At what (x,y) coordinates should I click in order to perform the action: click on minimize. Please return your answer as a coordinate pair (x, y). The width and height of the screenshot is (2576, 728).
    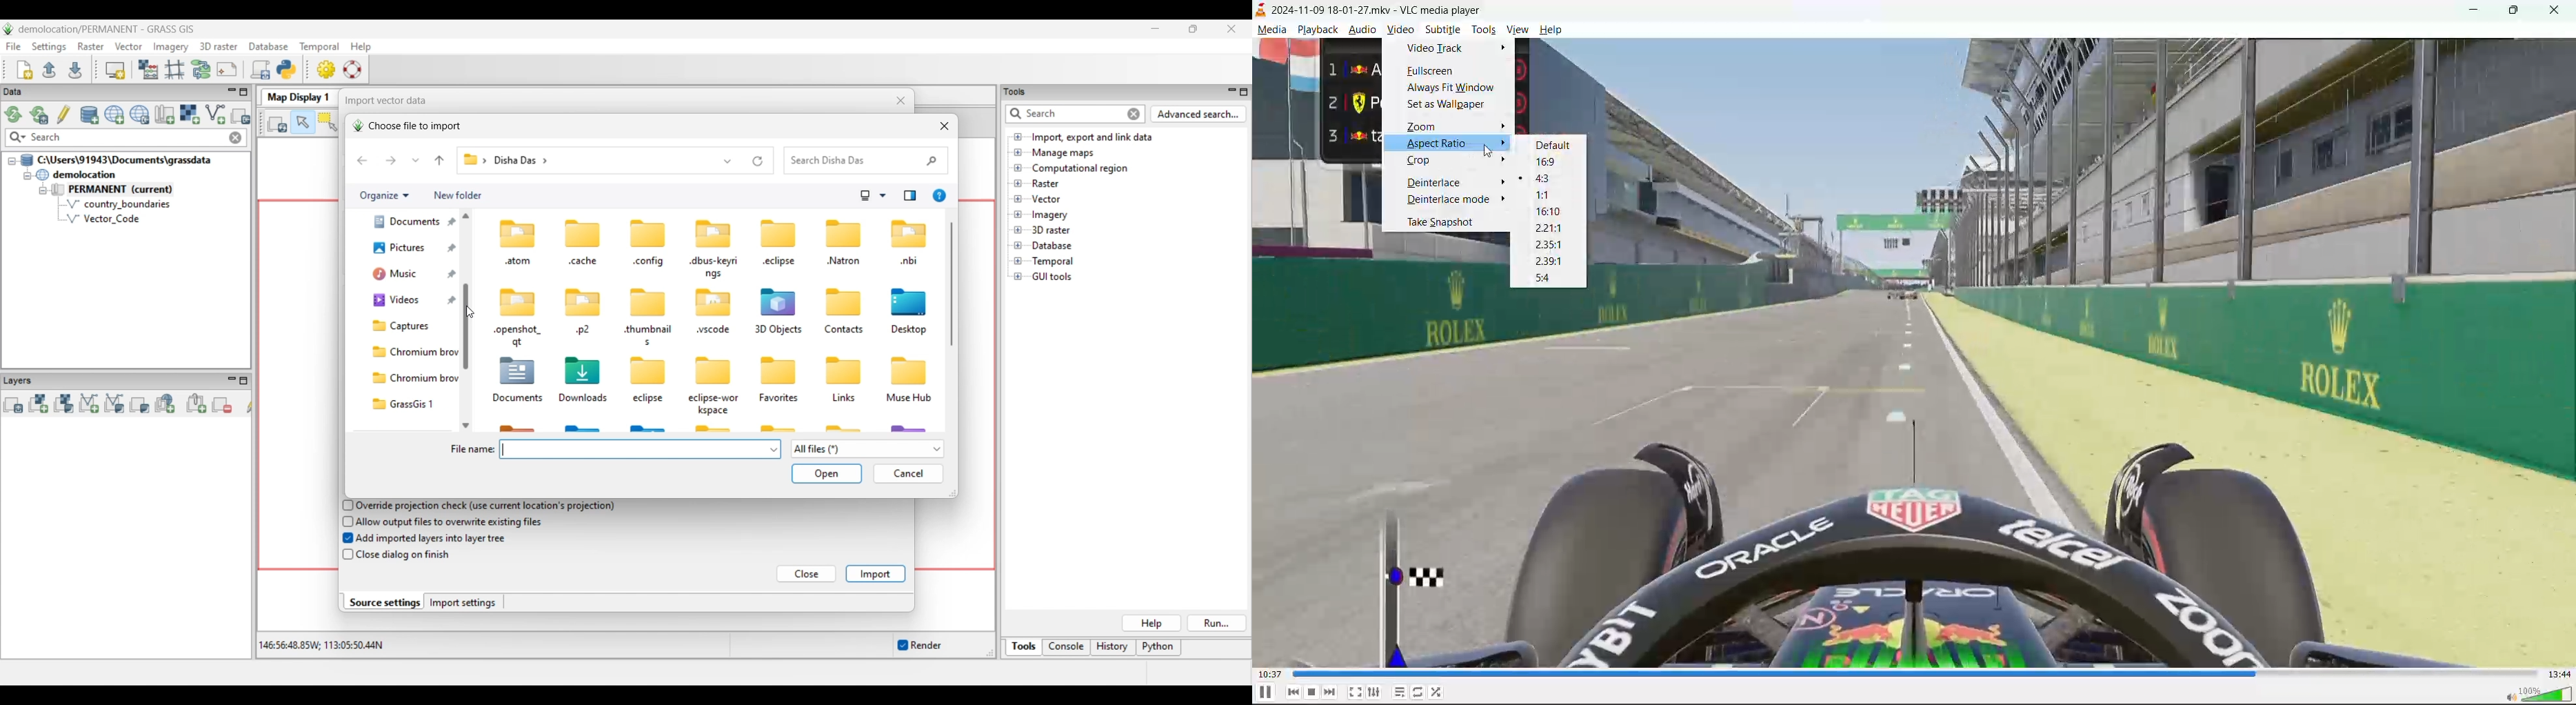
    Looking at the image, I should click on (2471, 12).